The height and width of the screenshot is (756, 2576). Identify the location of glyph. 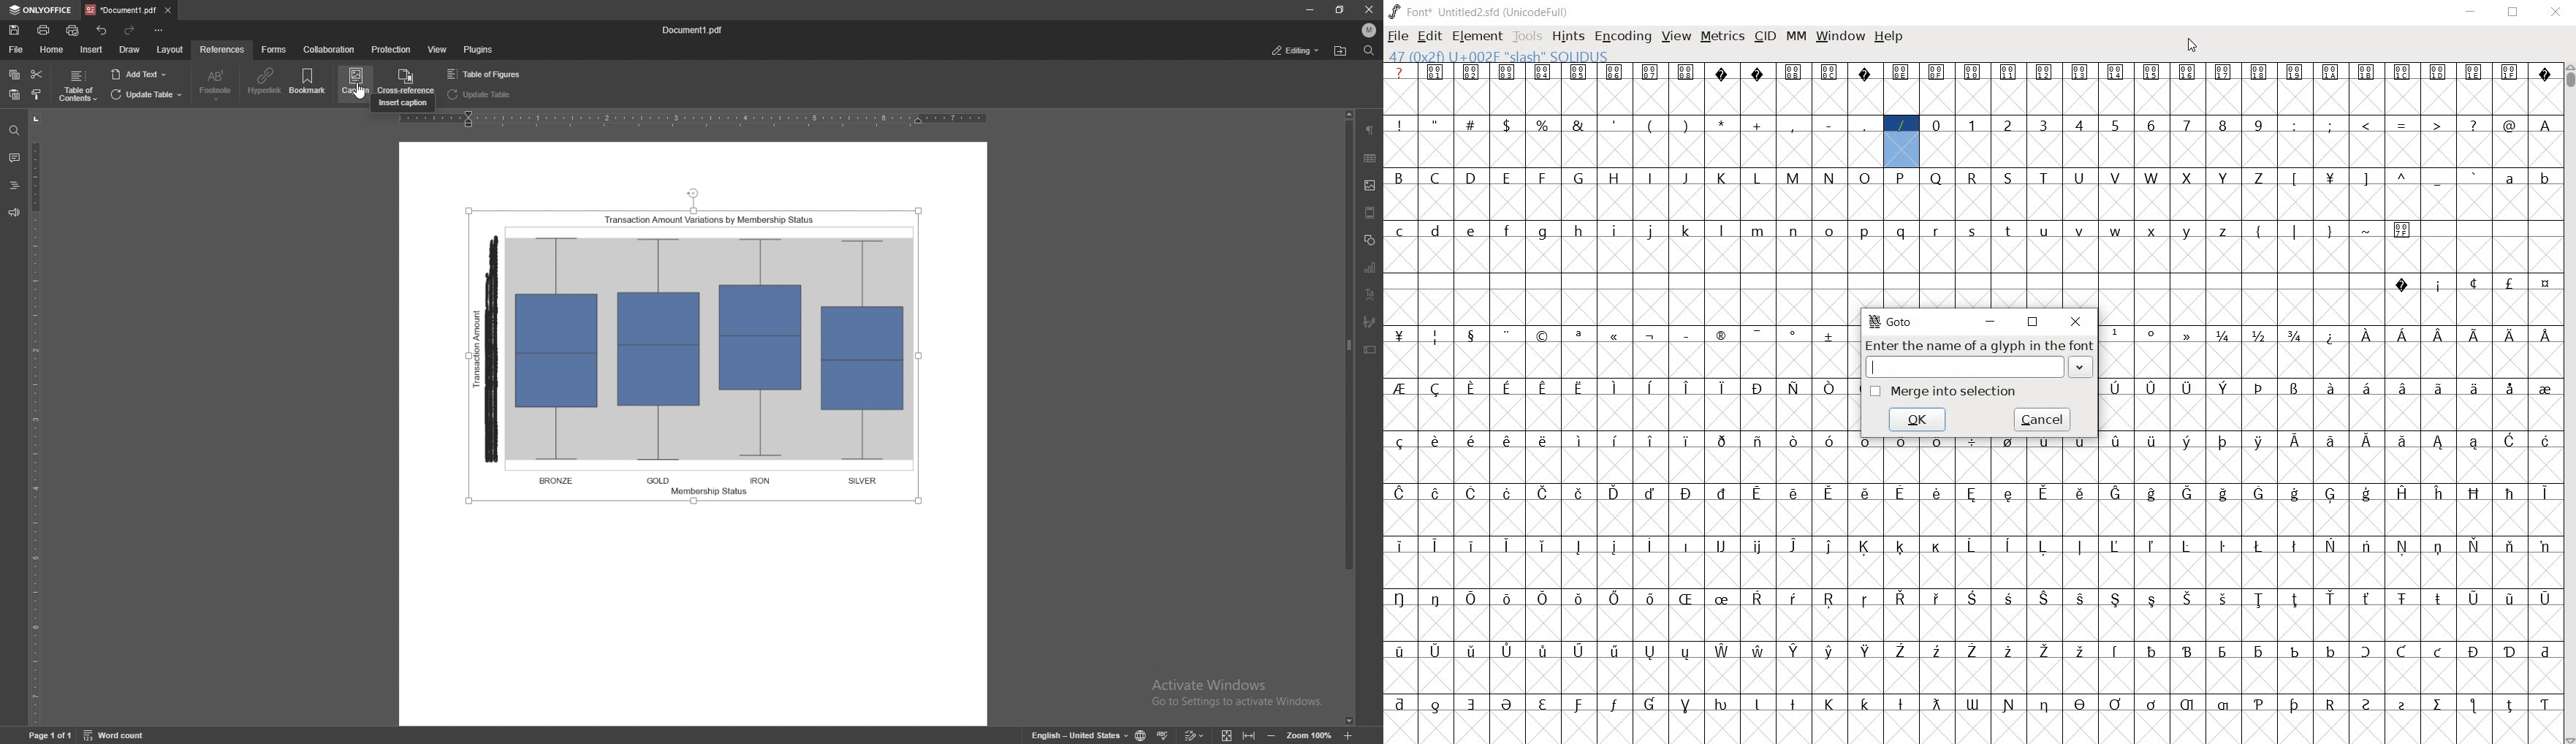
(1506, 389).